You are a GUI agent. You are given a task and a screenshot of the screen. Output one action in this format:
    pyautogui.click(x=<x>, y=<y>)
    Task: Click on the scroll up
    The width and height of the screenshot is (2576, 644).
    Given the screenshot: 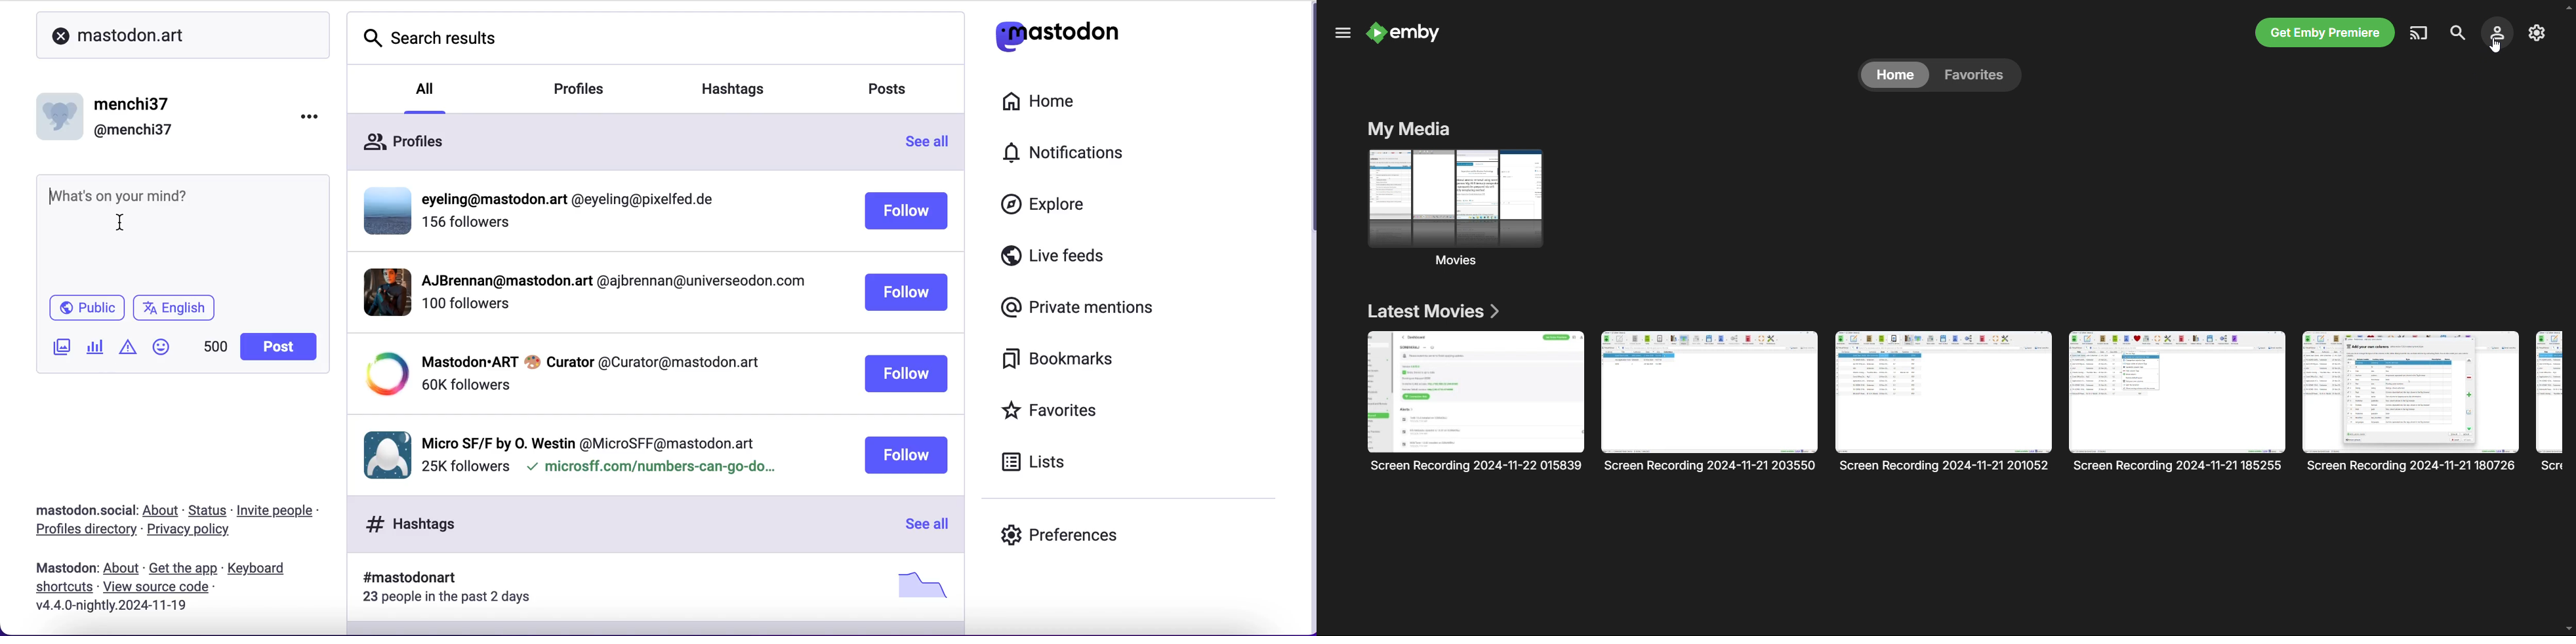 What is the action you would take?
    pyautogui.click(x=2568, y=7)
    